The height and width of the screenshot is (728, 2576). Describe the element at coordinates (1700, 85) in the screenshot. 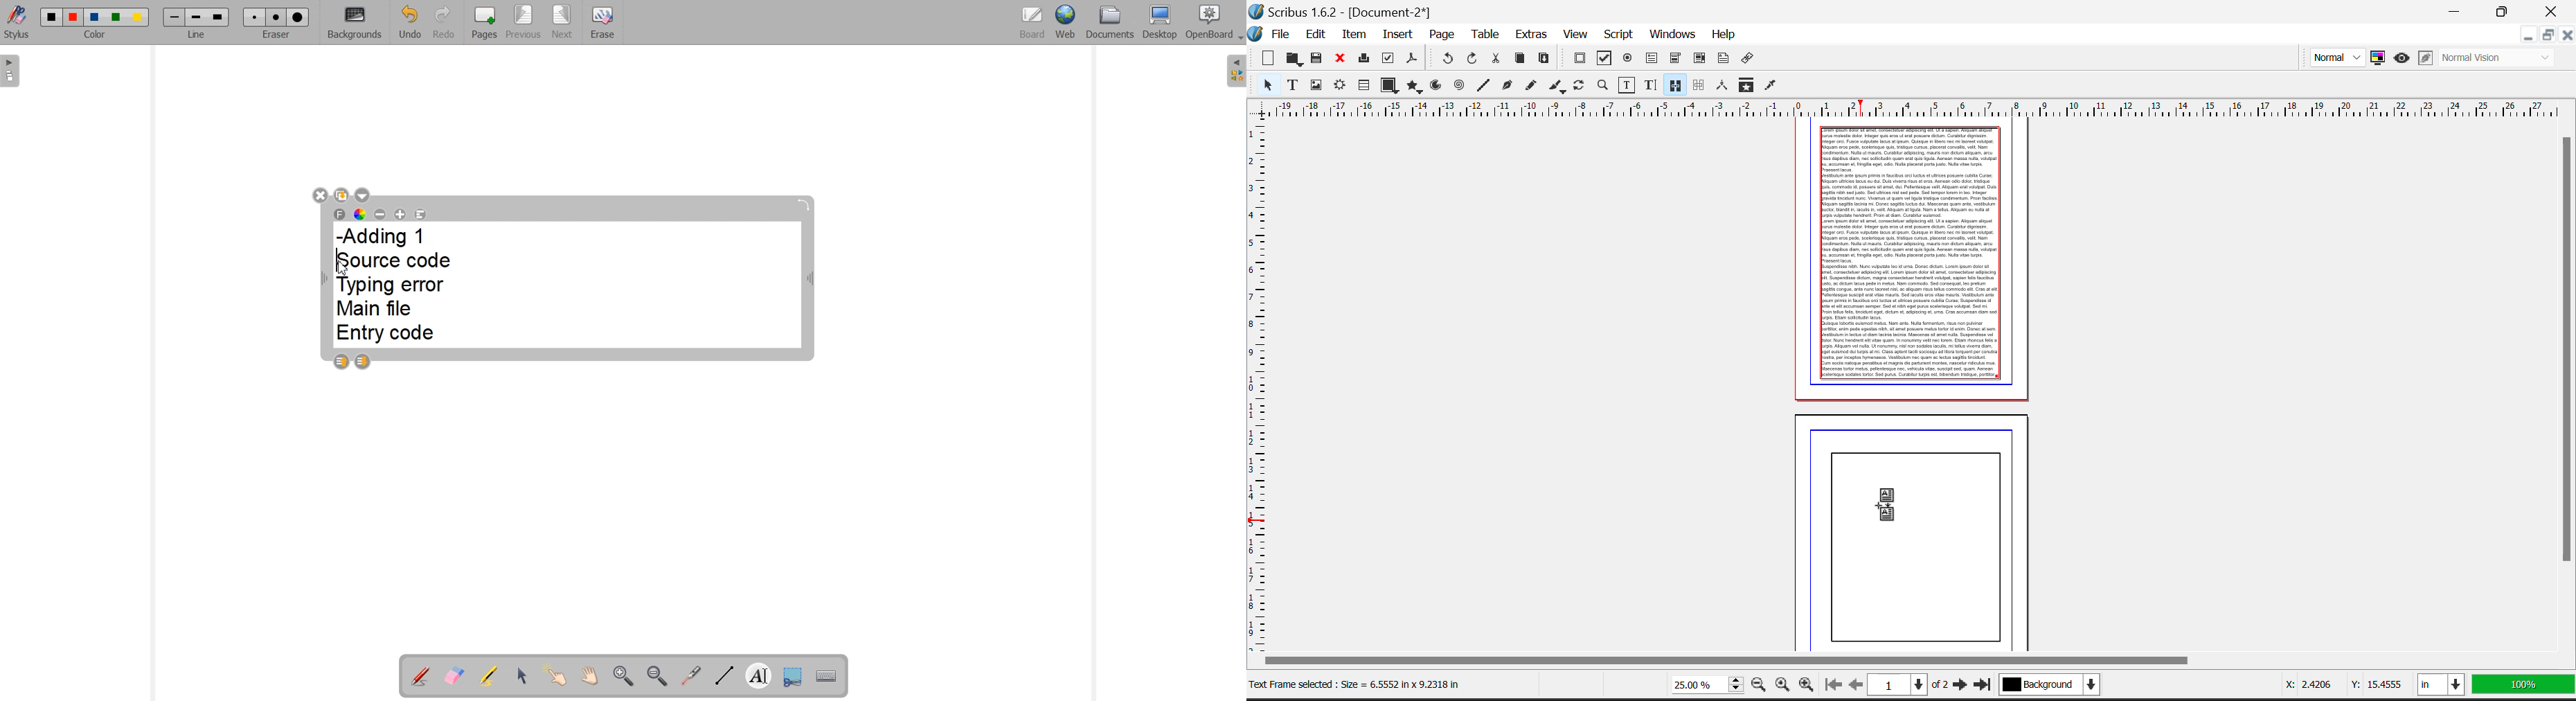

I see `Delink Text Frames` at that location.